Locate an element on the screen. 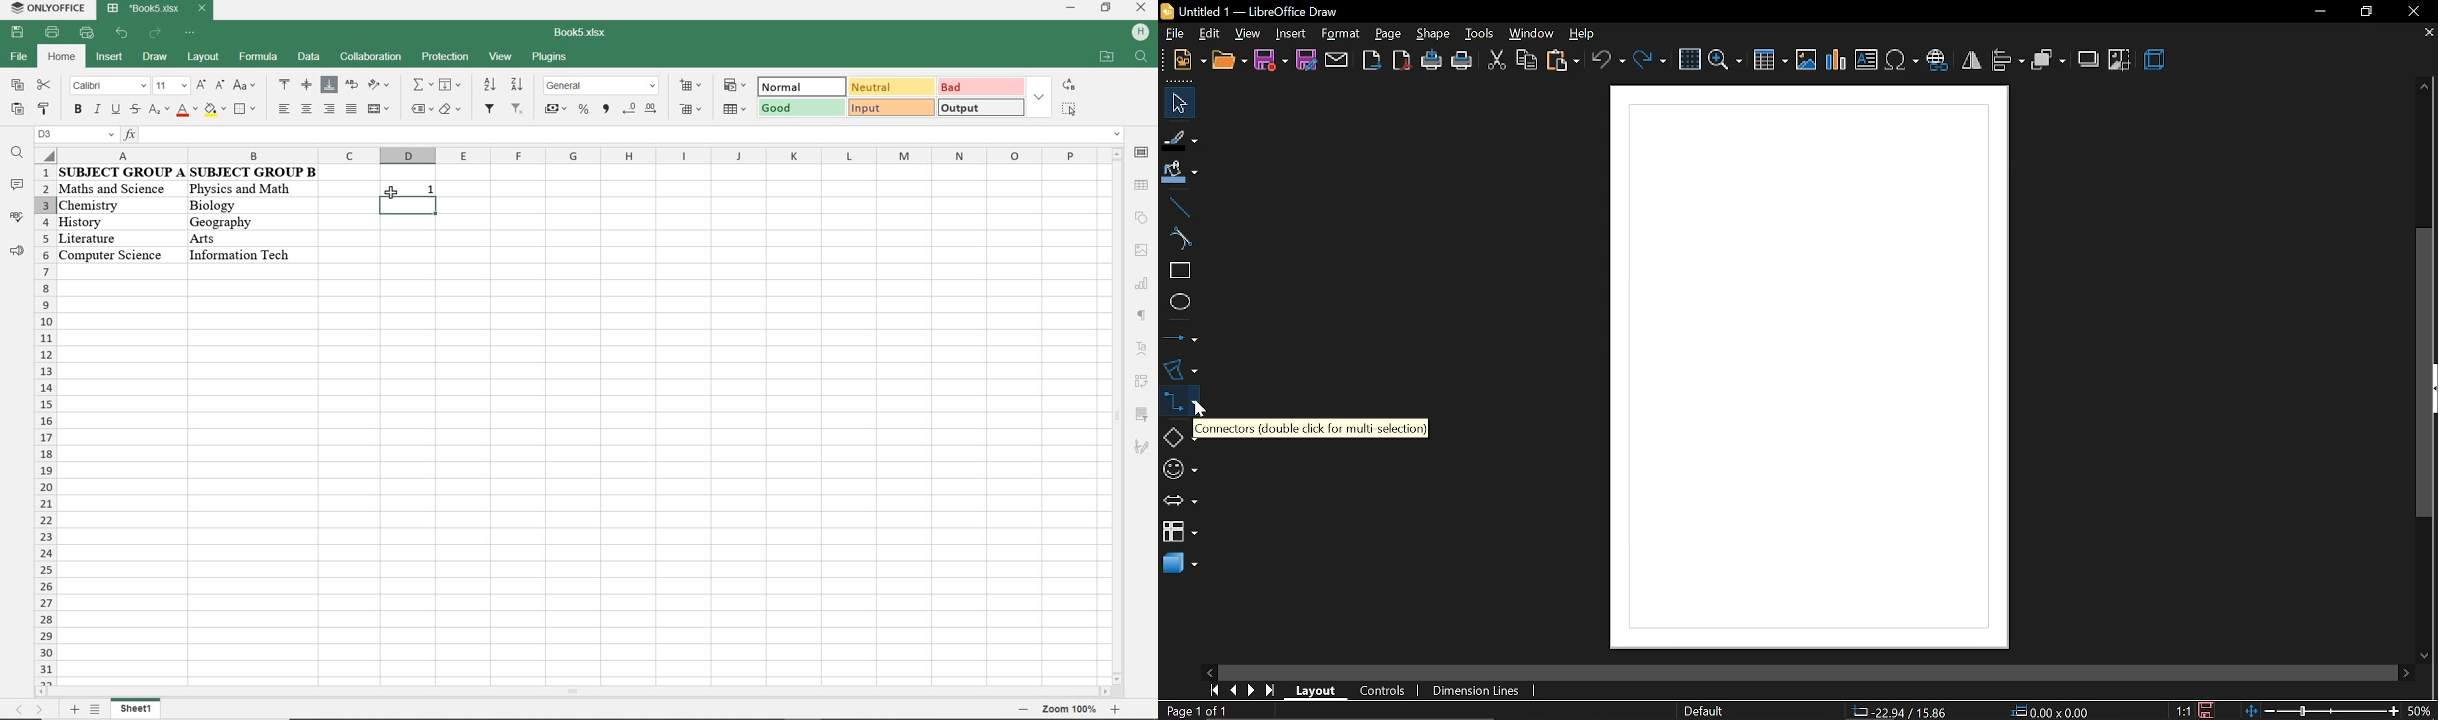  Page 1 of 1 is located at coordinates (1202, 711).